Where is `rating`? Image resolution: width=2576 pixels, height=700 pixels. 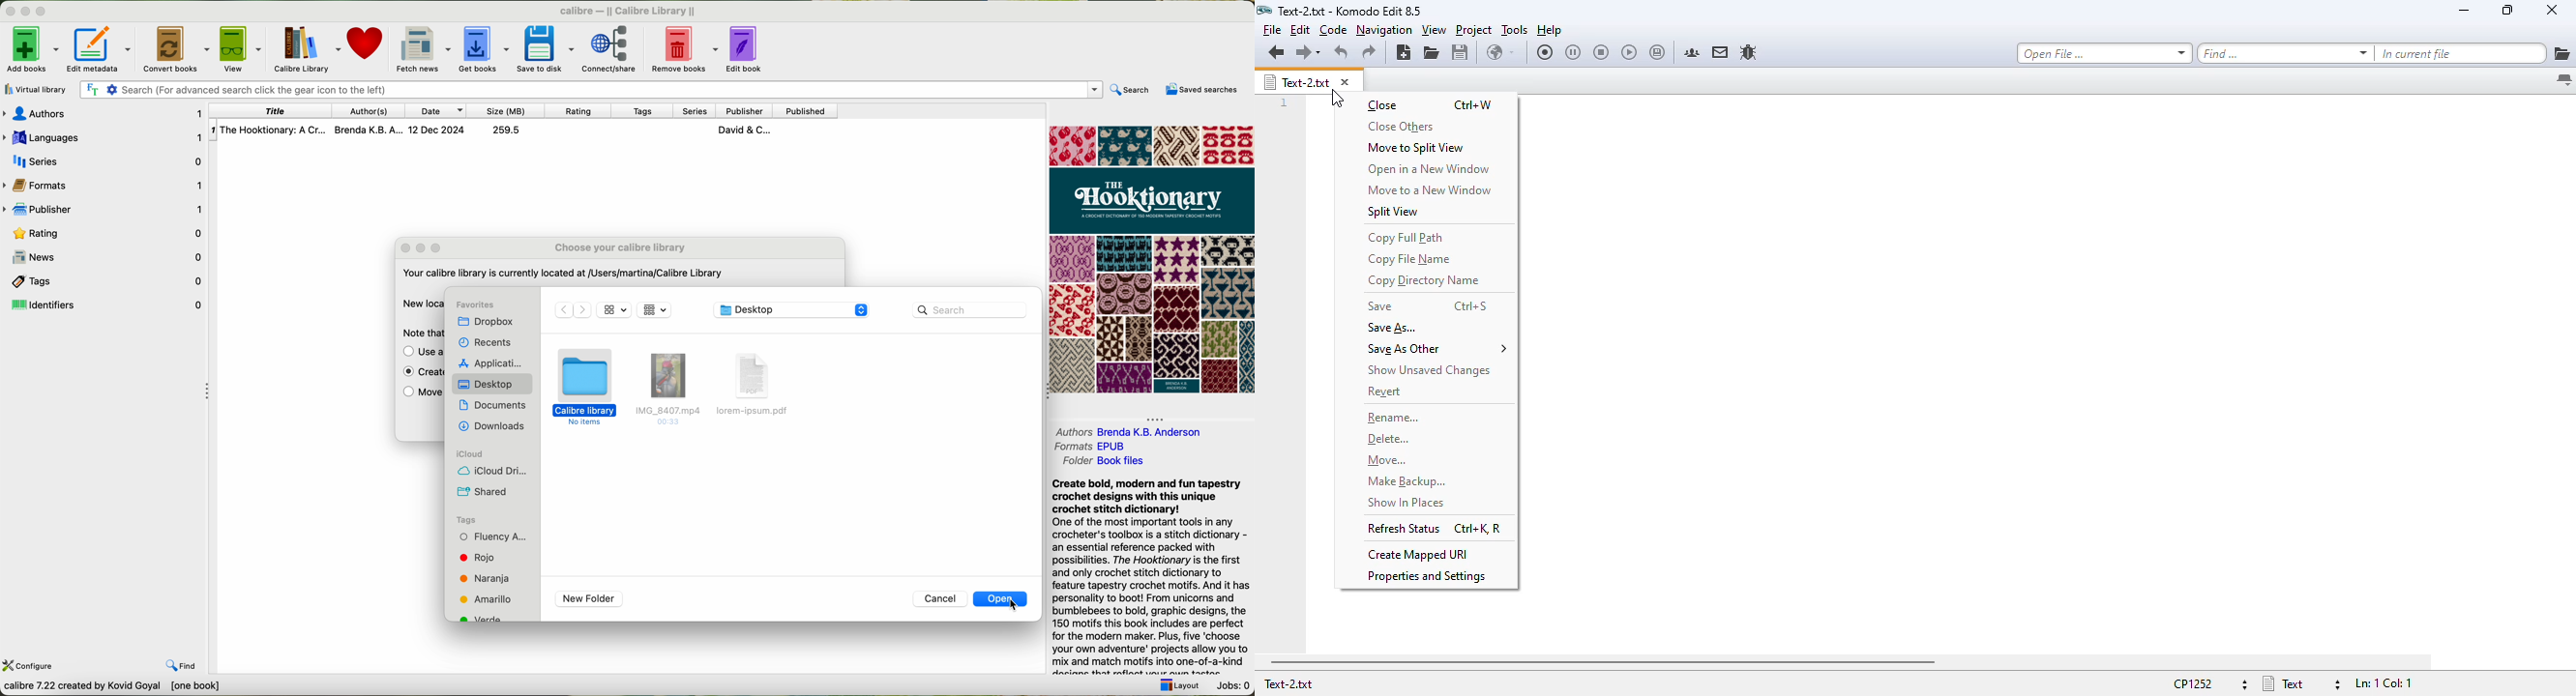 rating is located at coordinates (584, 111).